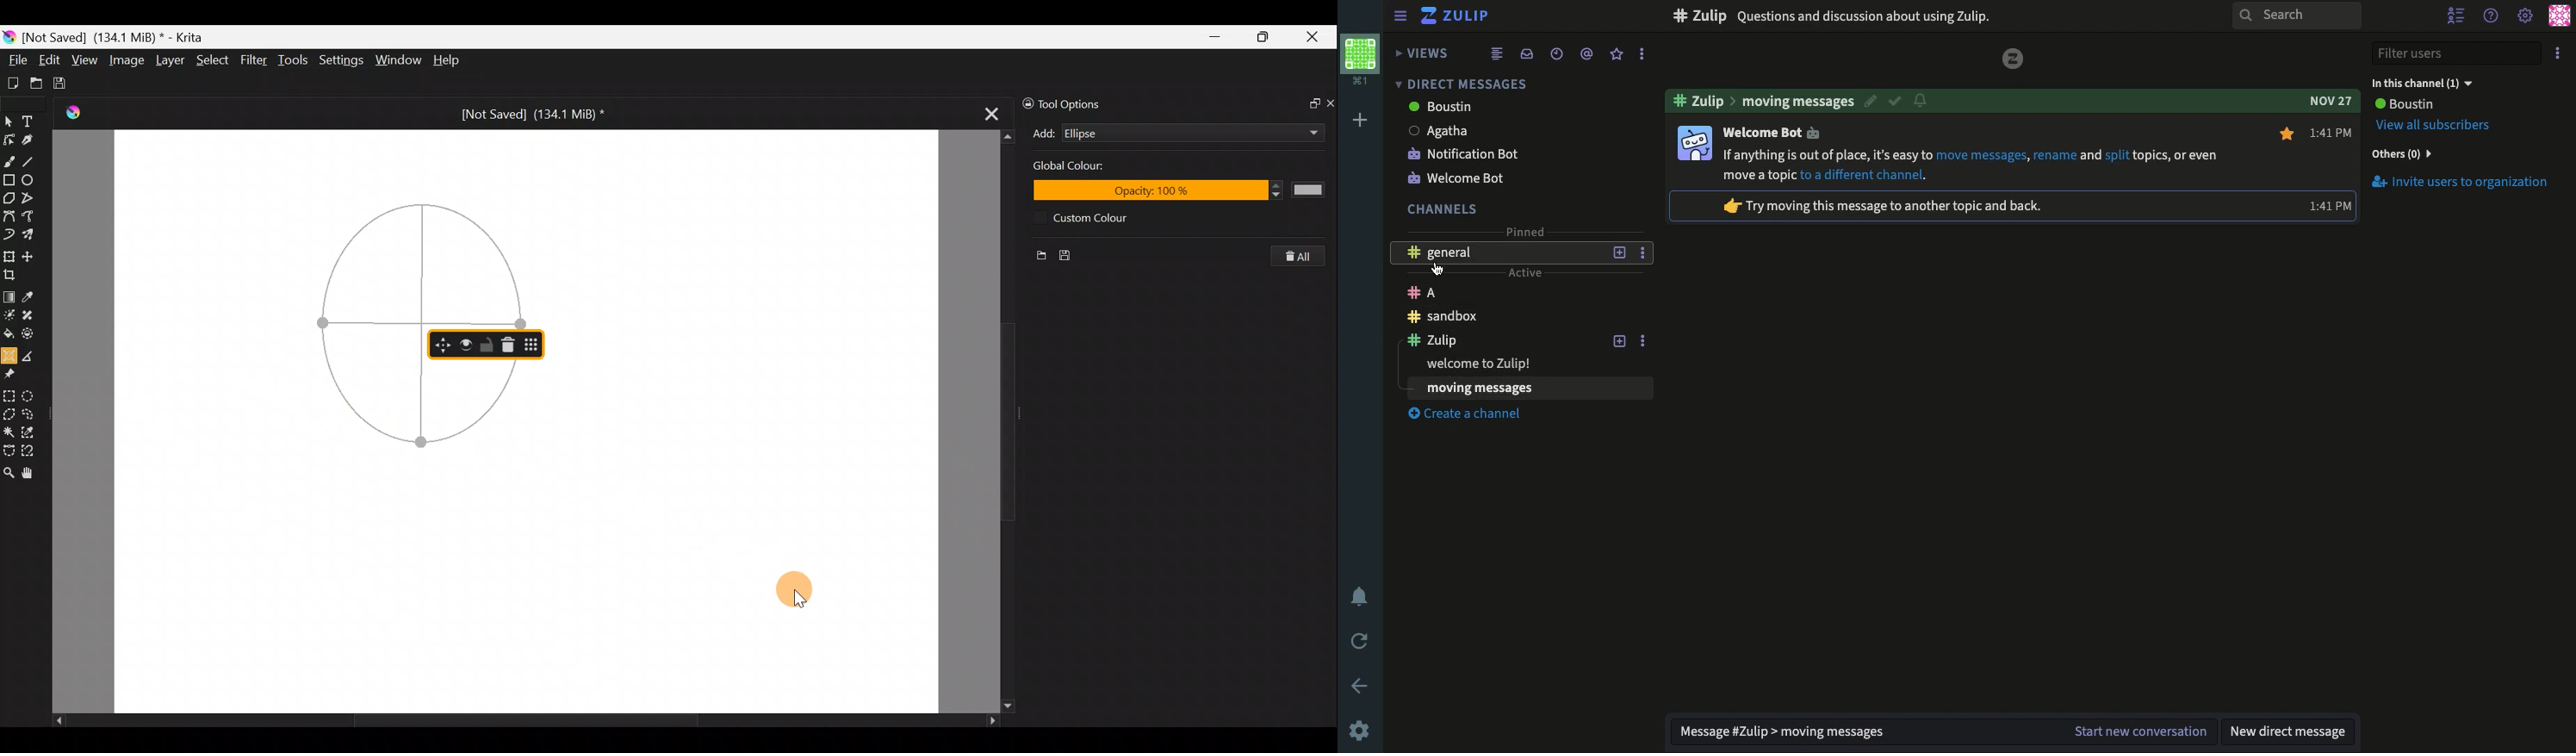 This screenshot has height=756, width=2576. I want to click on Global color, so click(1087, 168).